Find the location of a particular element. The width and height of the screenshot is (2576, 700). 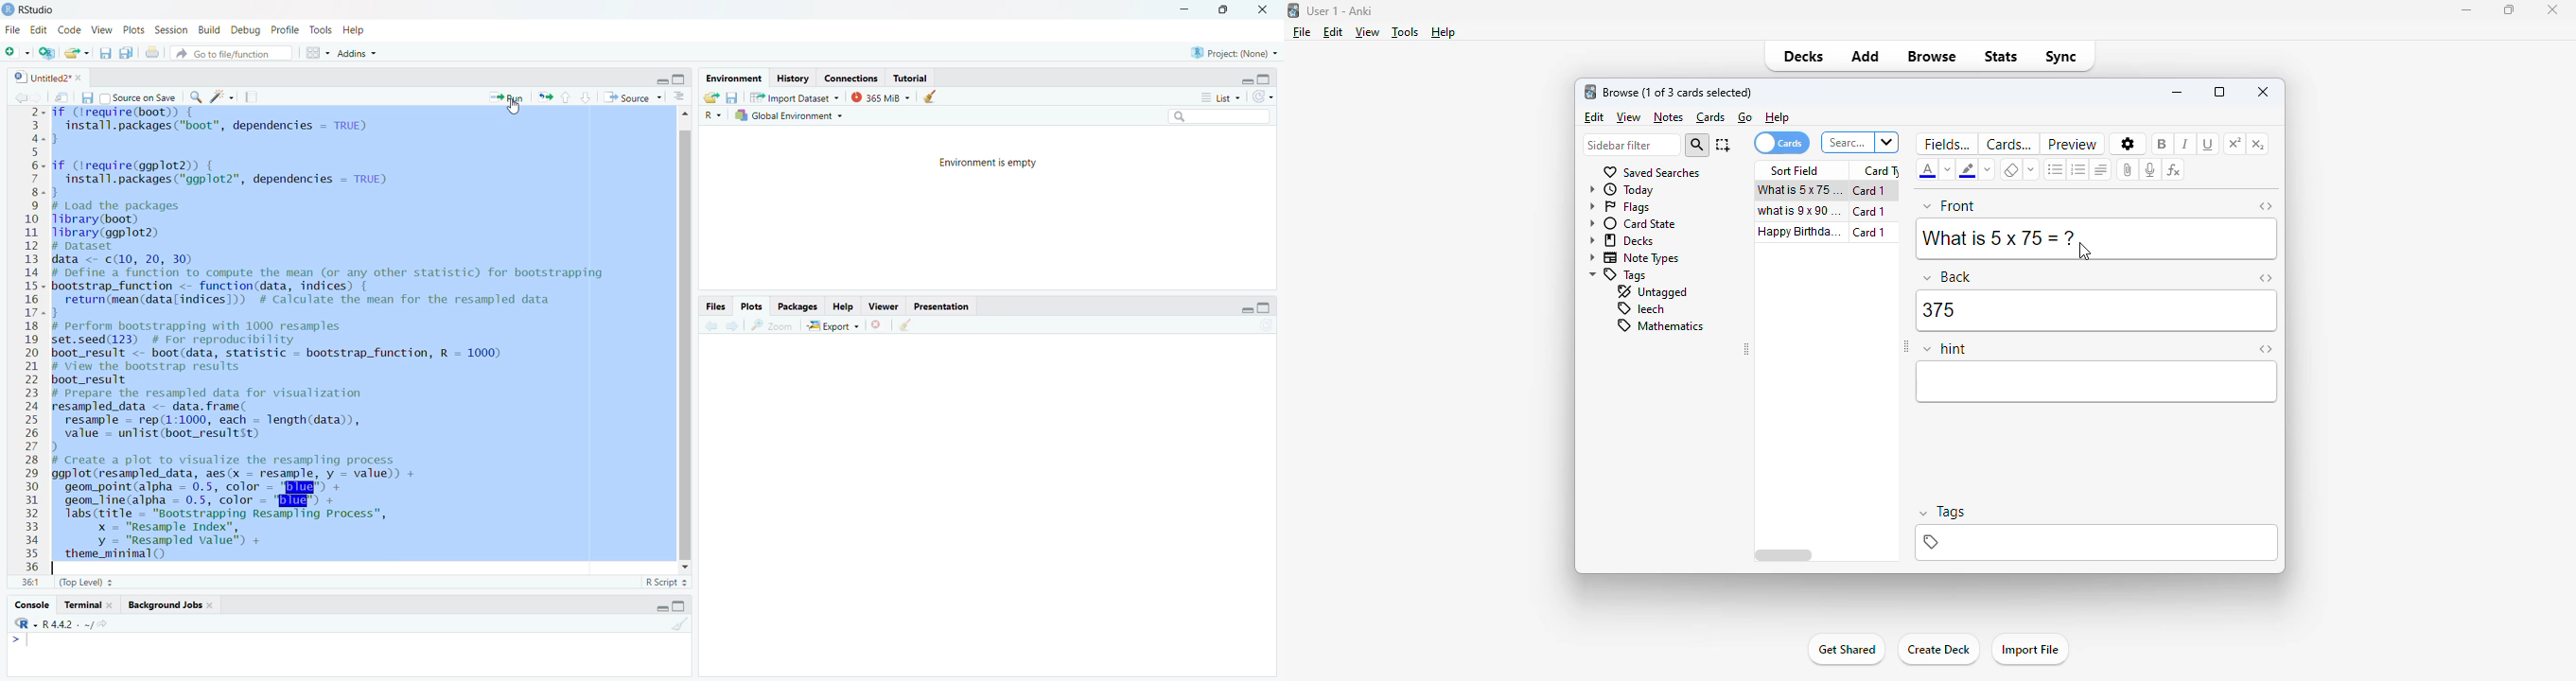

go forward is located at coordinates (734, 326).